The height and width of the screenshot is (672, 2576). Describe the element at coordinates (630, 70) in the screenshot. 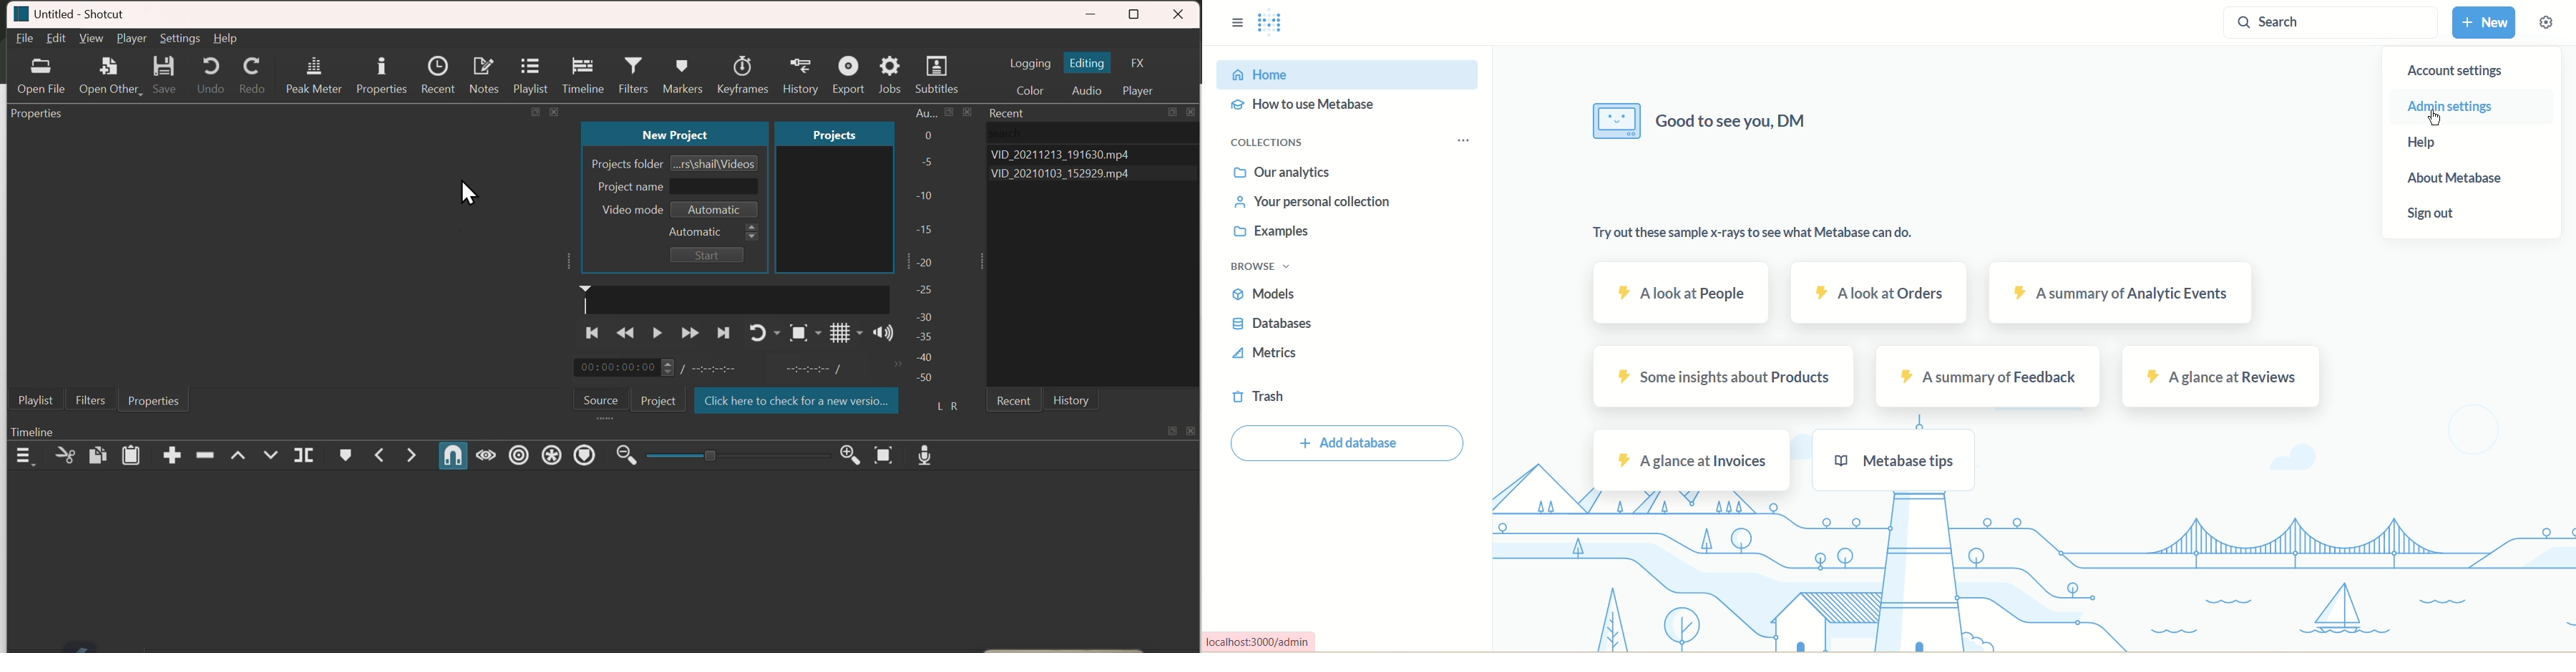

I see `philtres` at that location.